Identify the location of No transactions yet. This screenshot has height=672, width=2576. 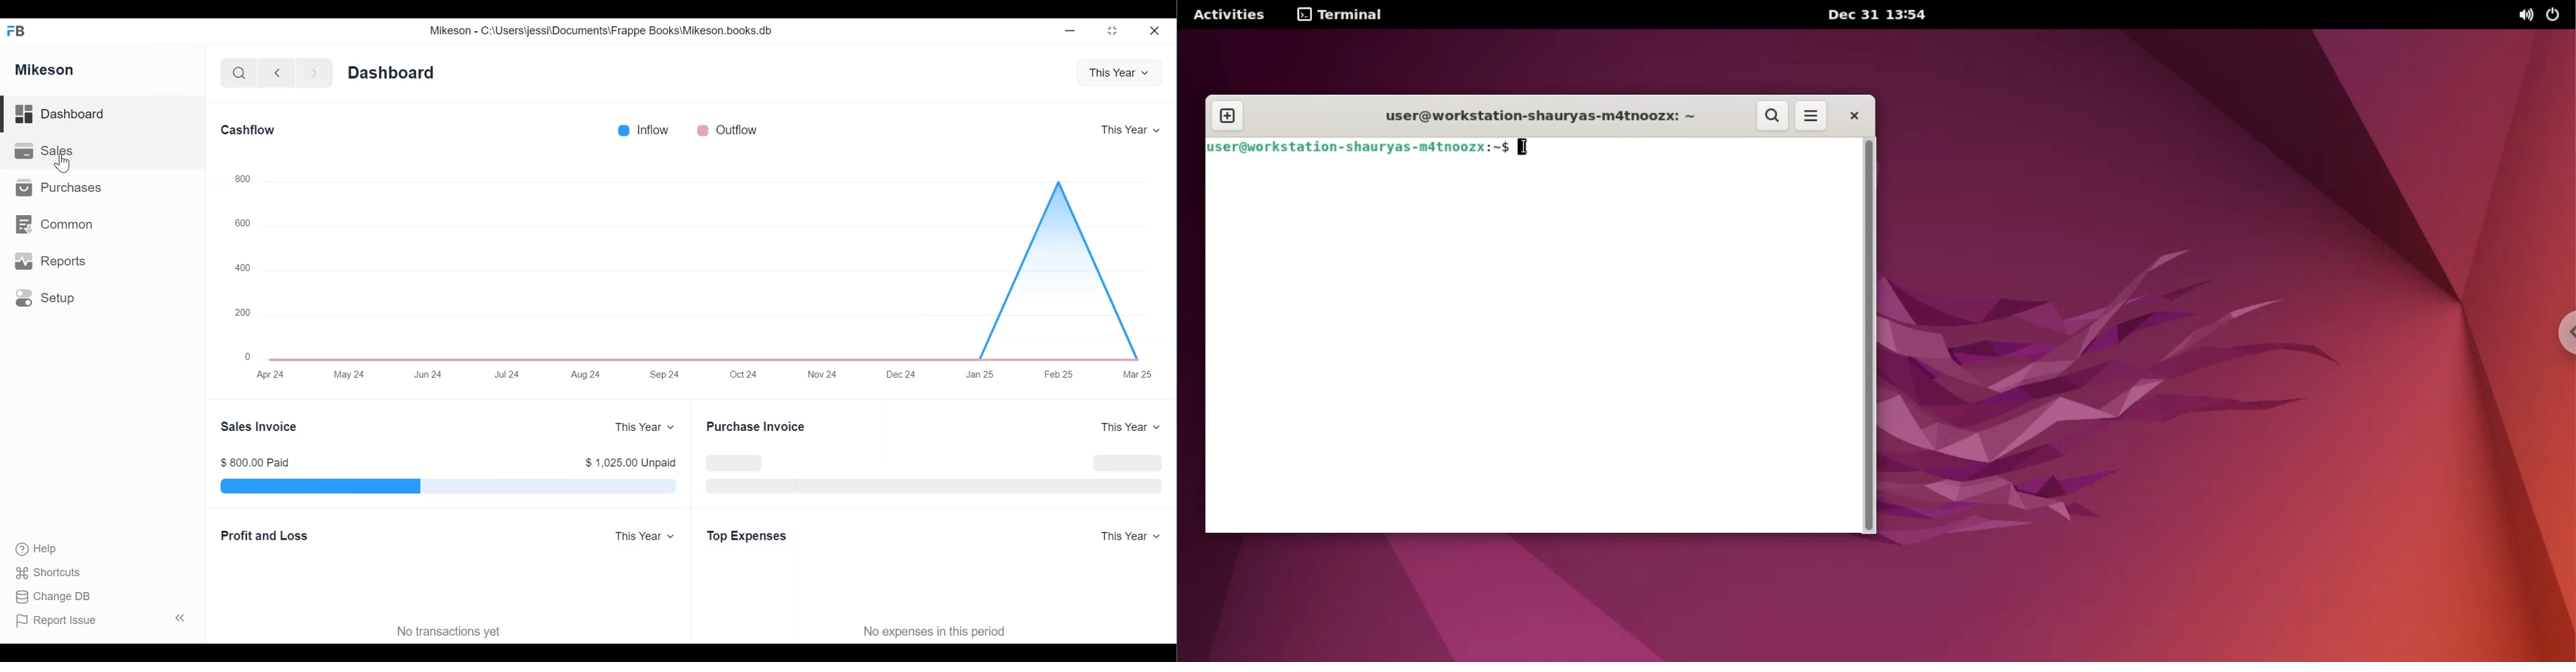
(452, 632).